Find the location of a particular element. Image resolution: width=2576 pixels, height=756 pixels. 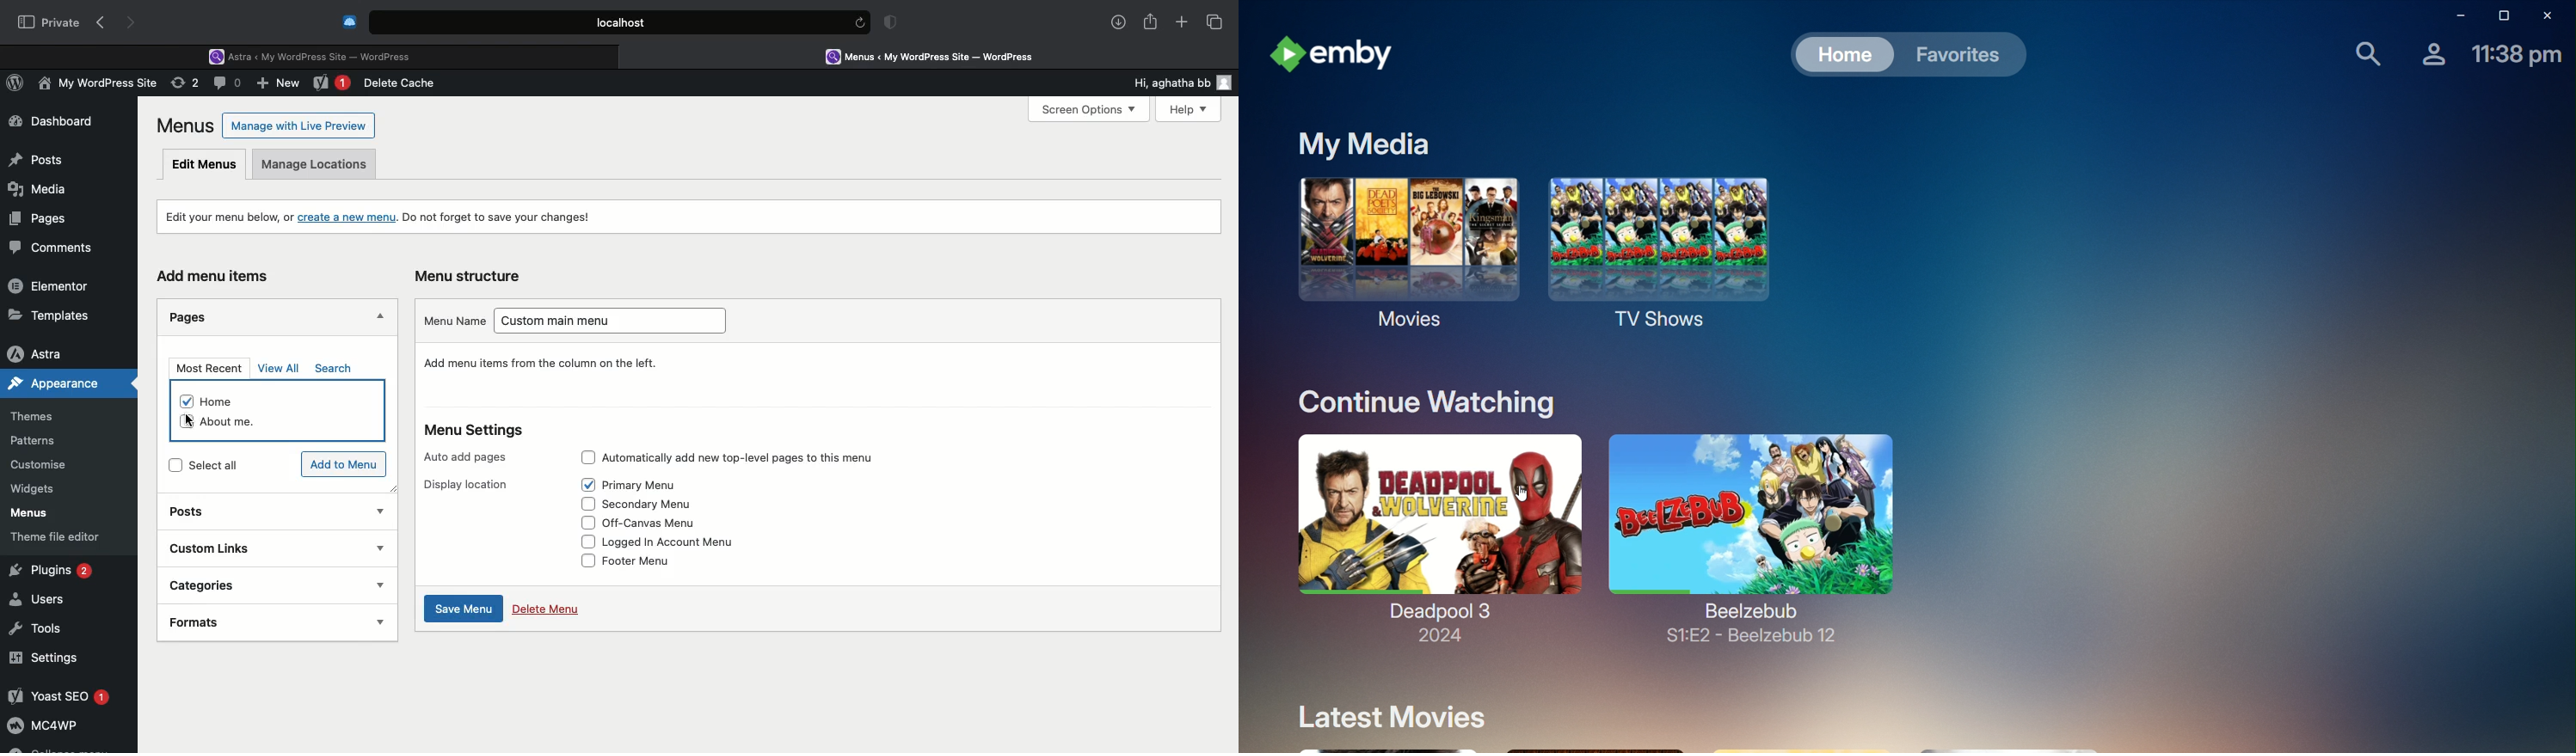

show is located at coordinates (379, 621).